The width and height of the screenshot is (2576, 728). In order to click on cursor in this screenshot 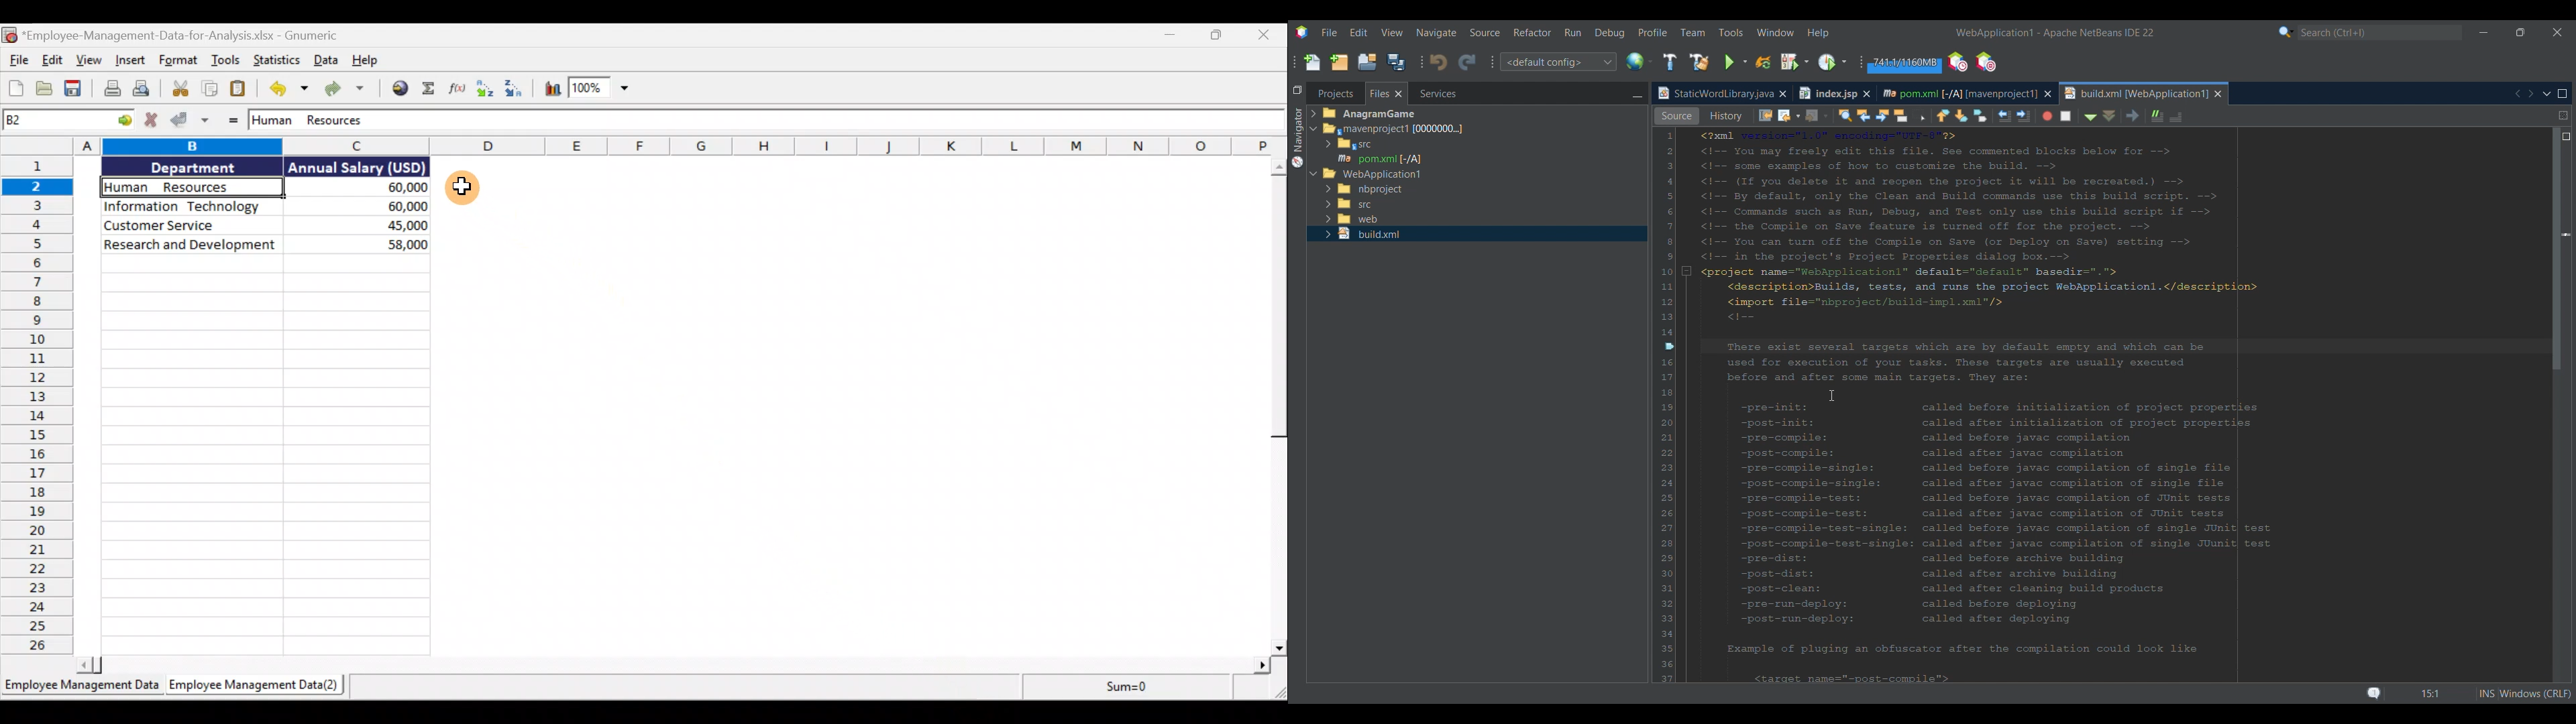, I will do `click(464, 189)`.